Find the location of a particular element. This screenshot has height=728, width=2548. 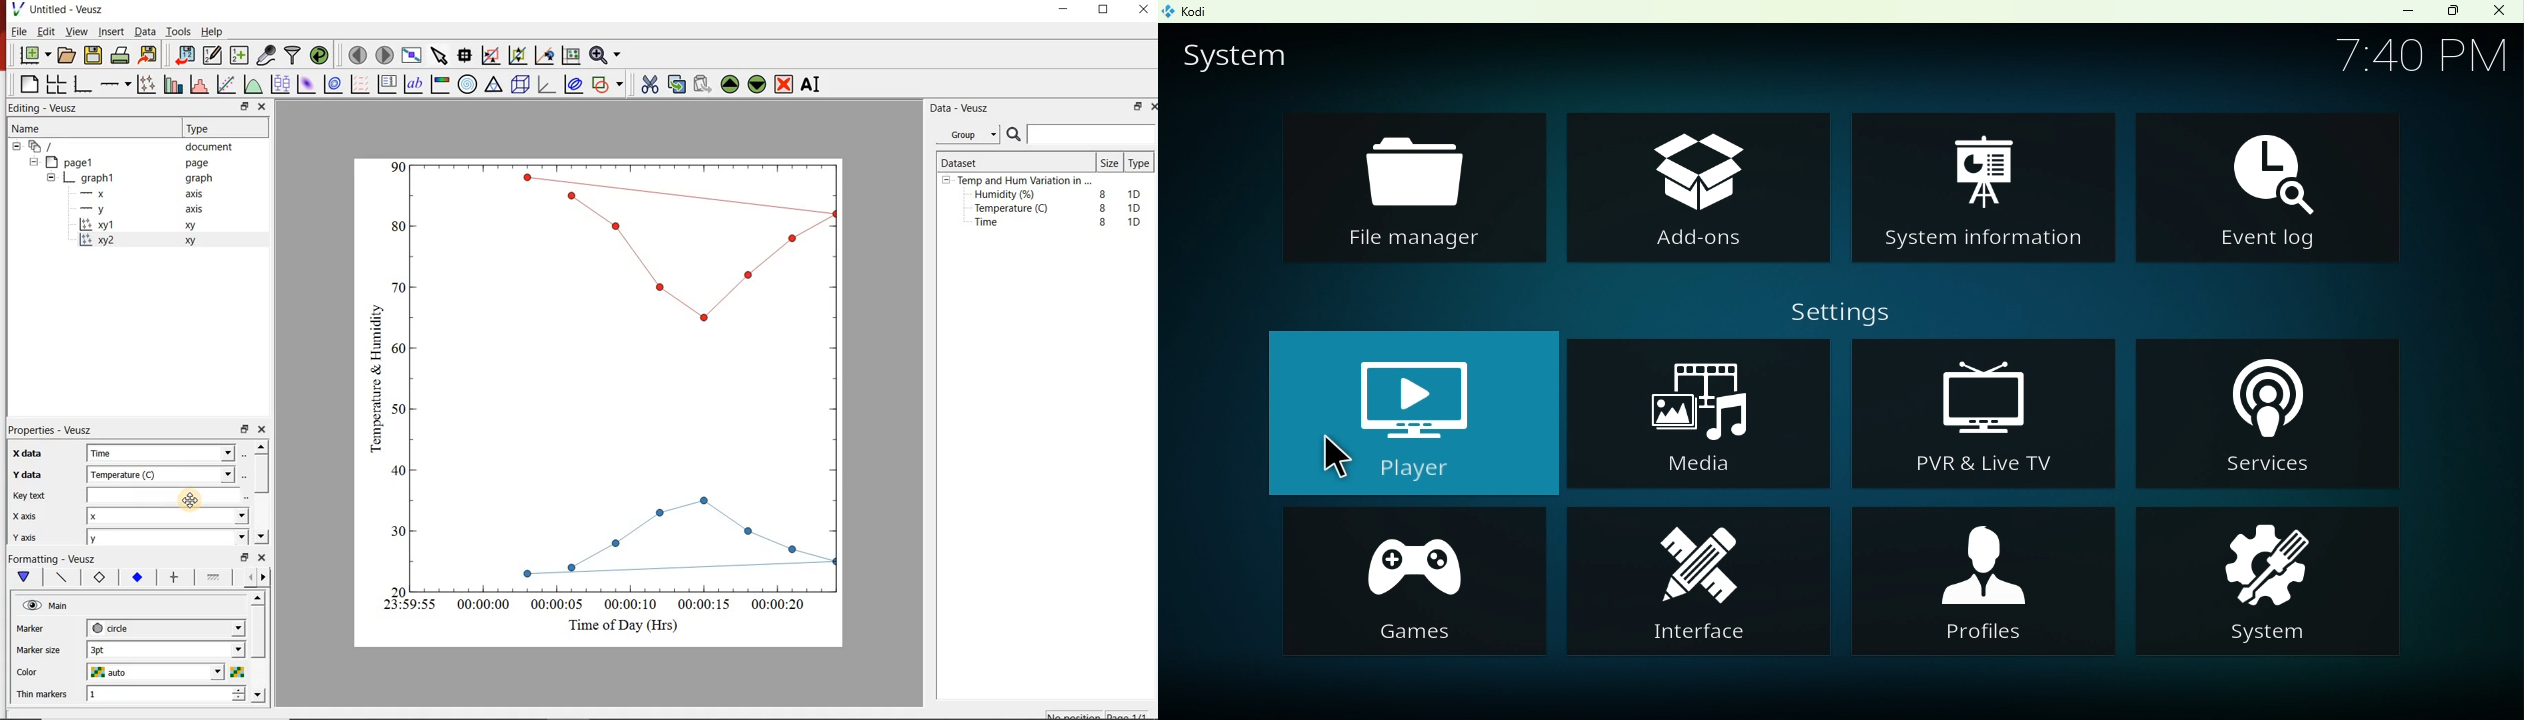

marker fill is located at coordinates (137, 577).